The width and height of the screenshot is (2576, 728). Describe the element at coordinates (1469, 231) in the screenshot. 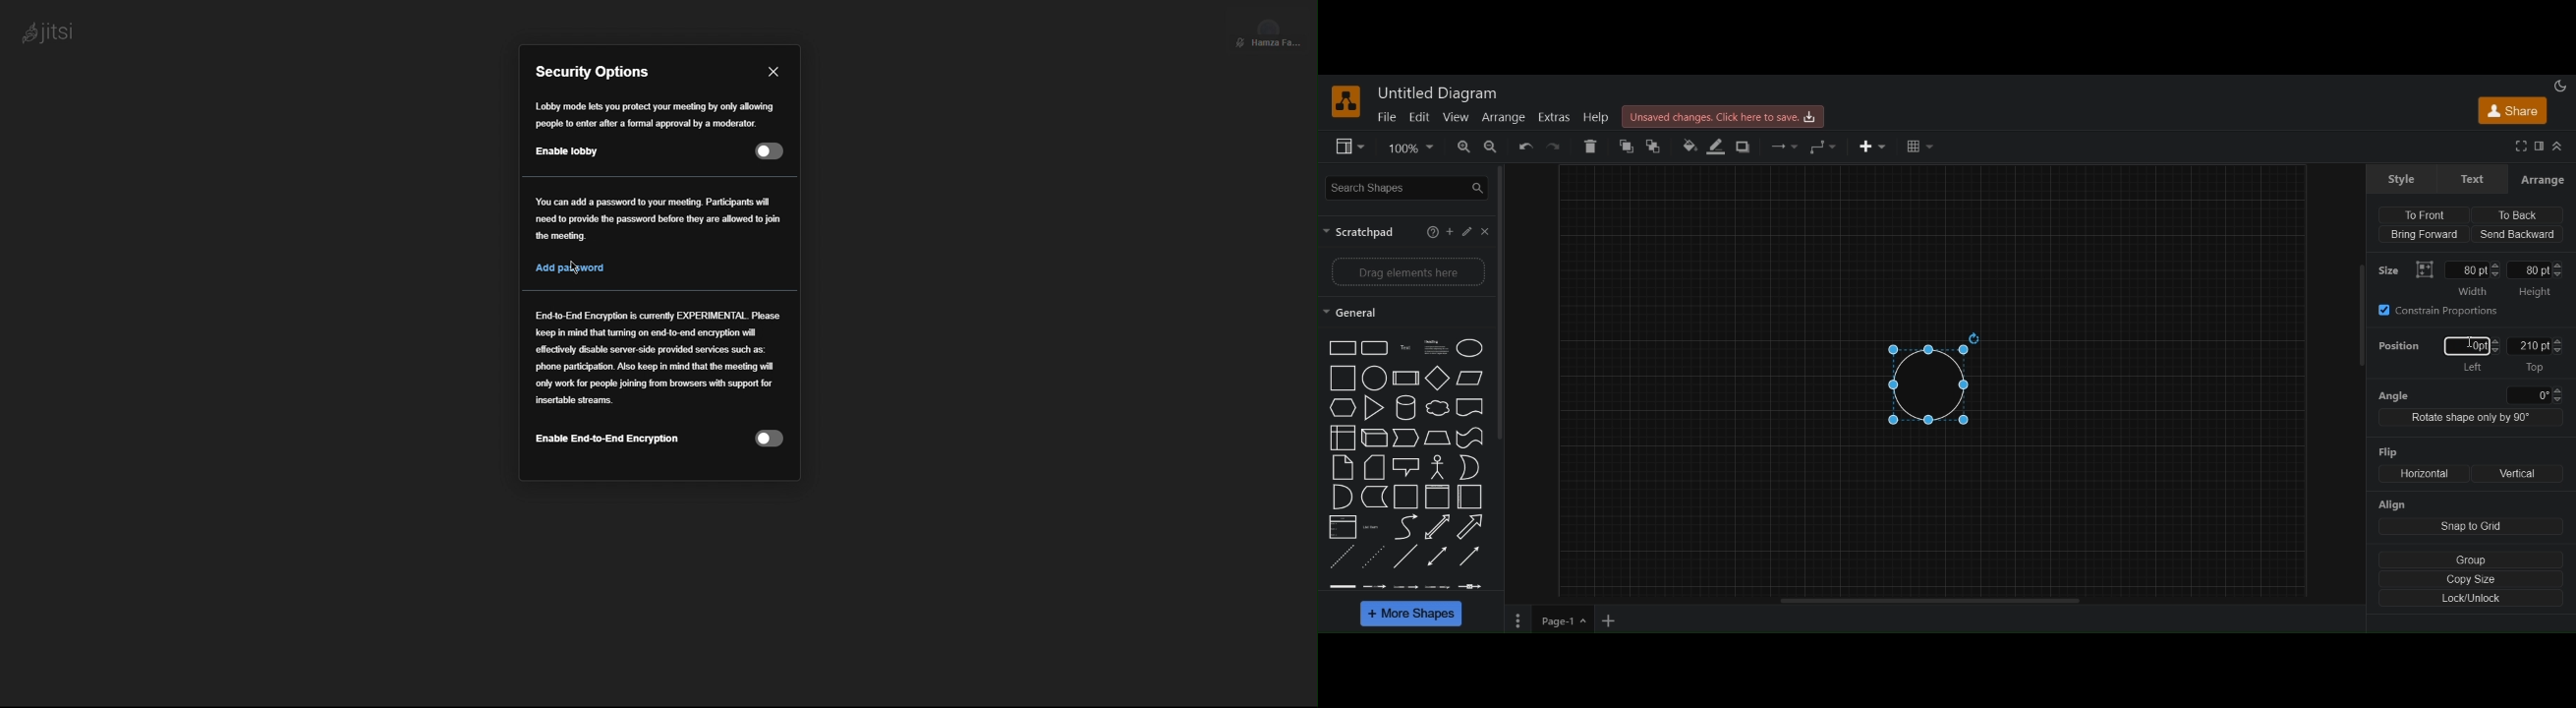

I see `help` at that location.